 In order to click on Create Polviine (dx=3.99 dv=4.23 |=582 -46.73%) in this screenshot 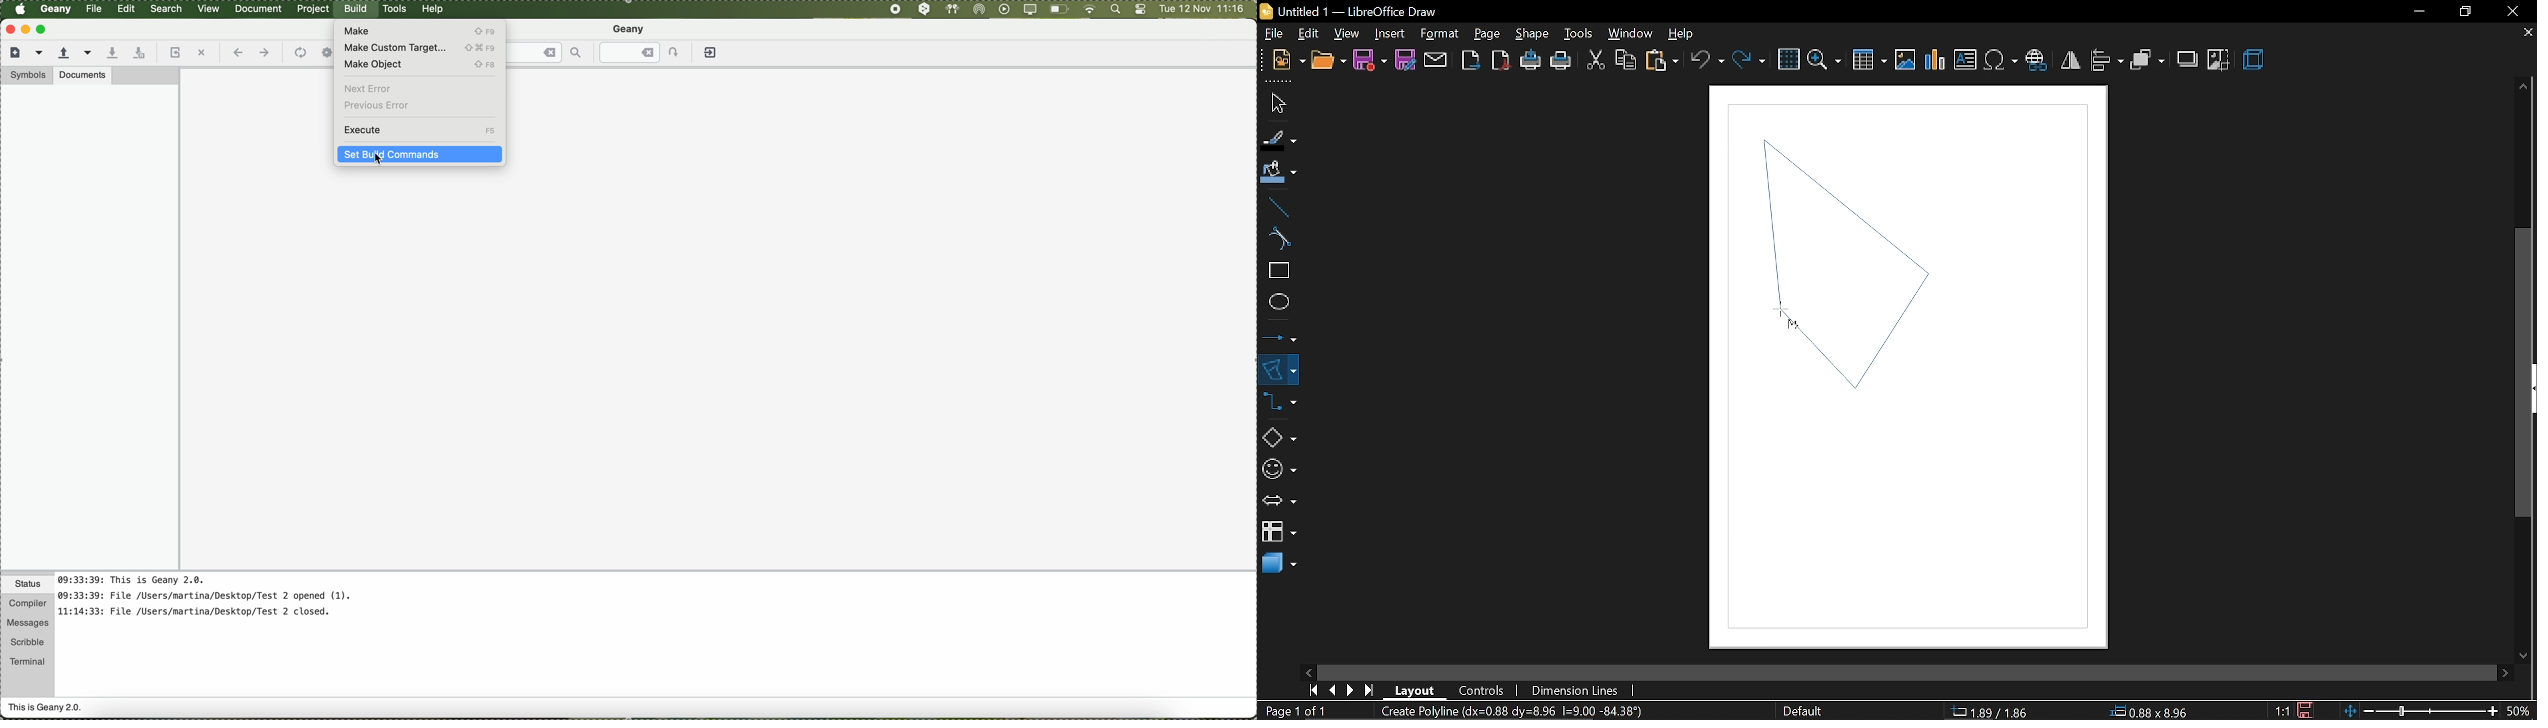, I will do `click(1532, 710)`.